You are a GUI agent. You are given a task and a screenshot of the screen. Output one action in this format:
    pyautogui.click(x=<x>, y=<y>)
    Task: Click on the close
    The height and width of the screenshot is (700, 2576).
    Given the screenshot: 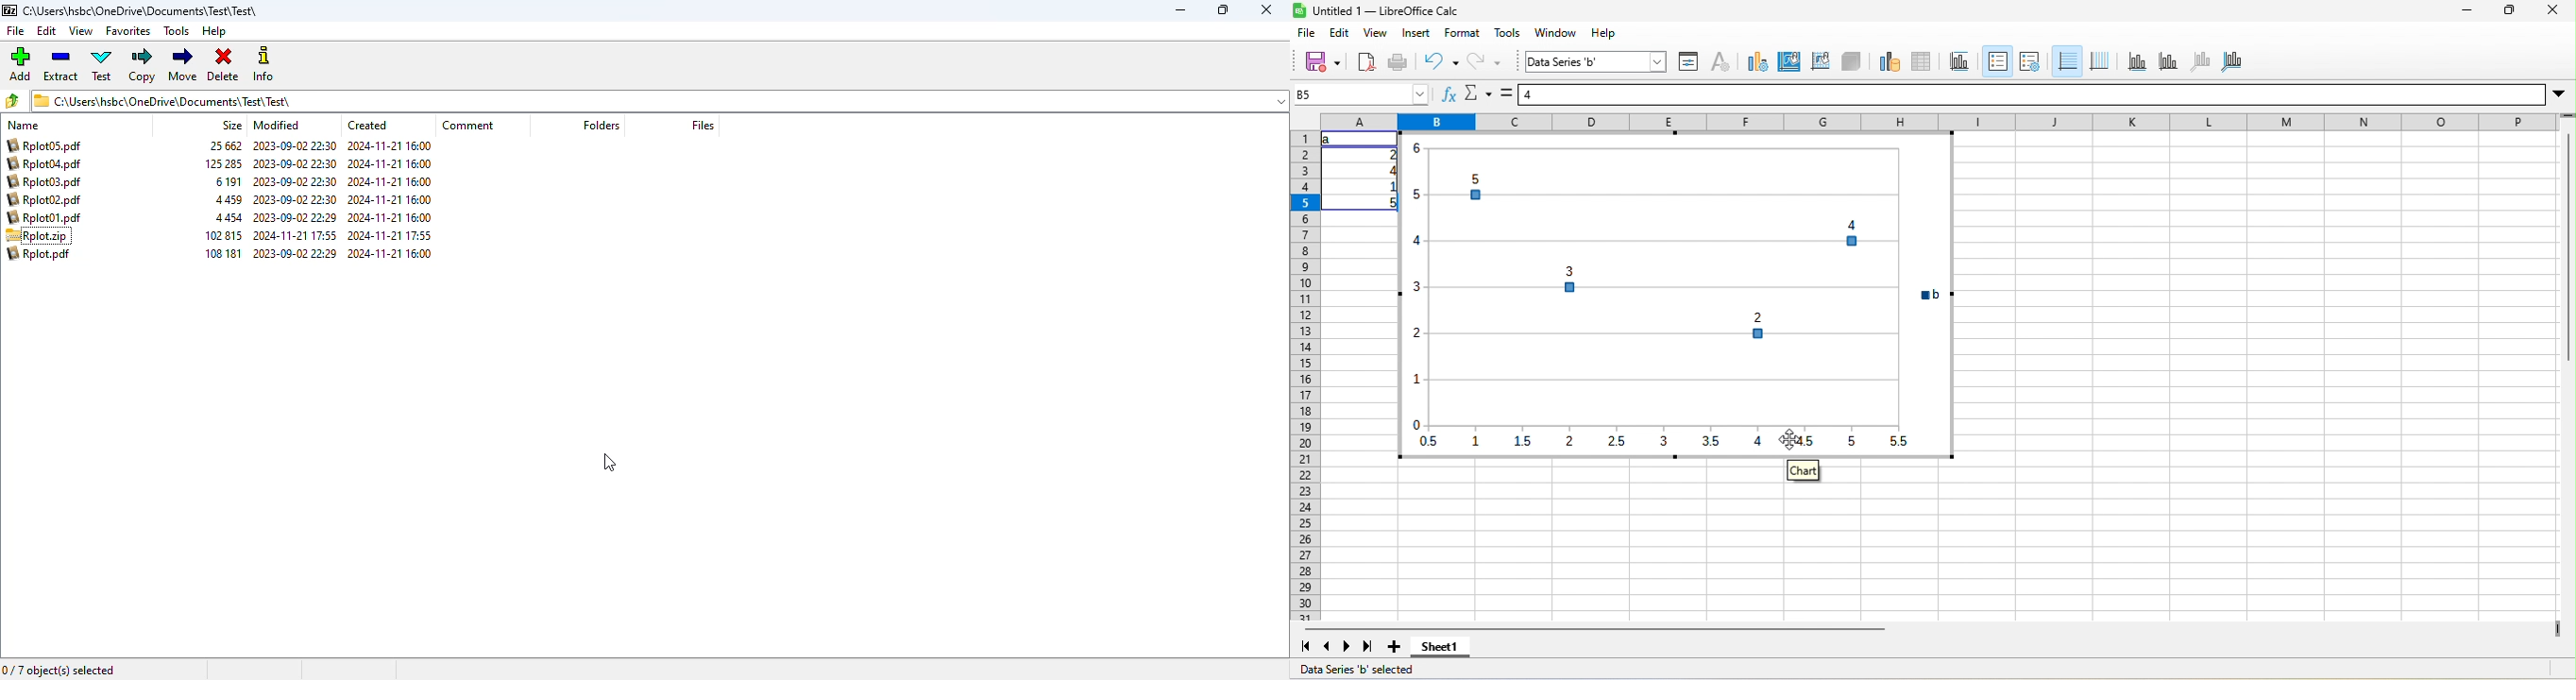 What is the action you would take?
    pyautogui.click(x=2553, y=9)
    